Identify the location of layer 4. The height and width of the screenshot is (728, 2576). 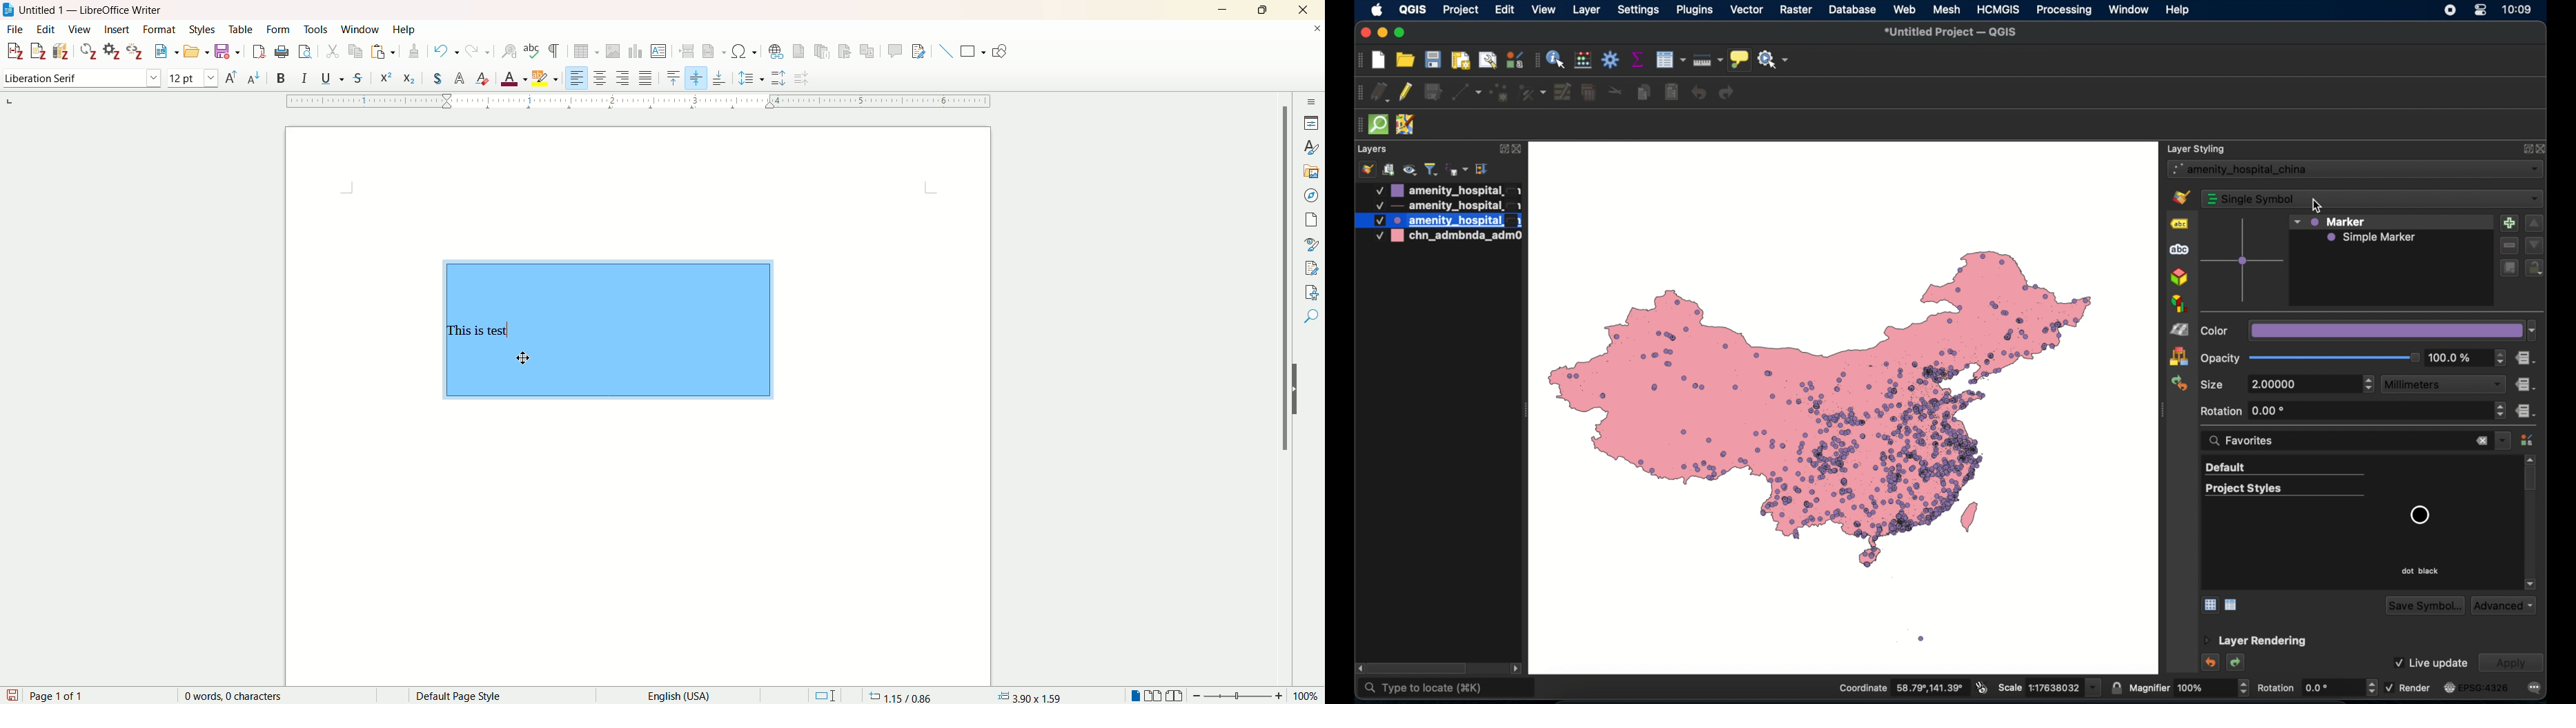
(1443, 237).